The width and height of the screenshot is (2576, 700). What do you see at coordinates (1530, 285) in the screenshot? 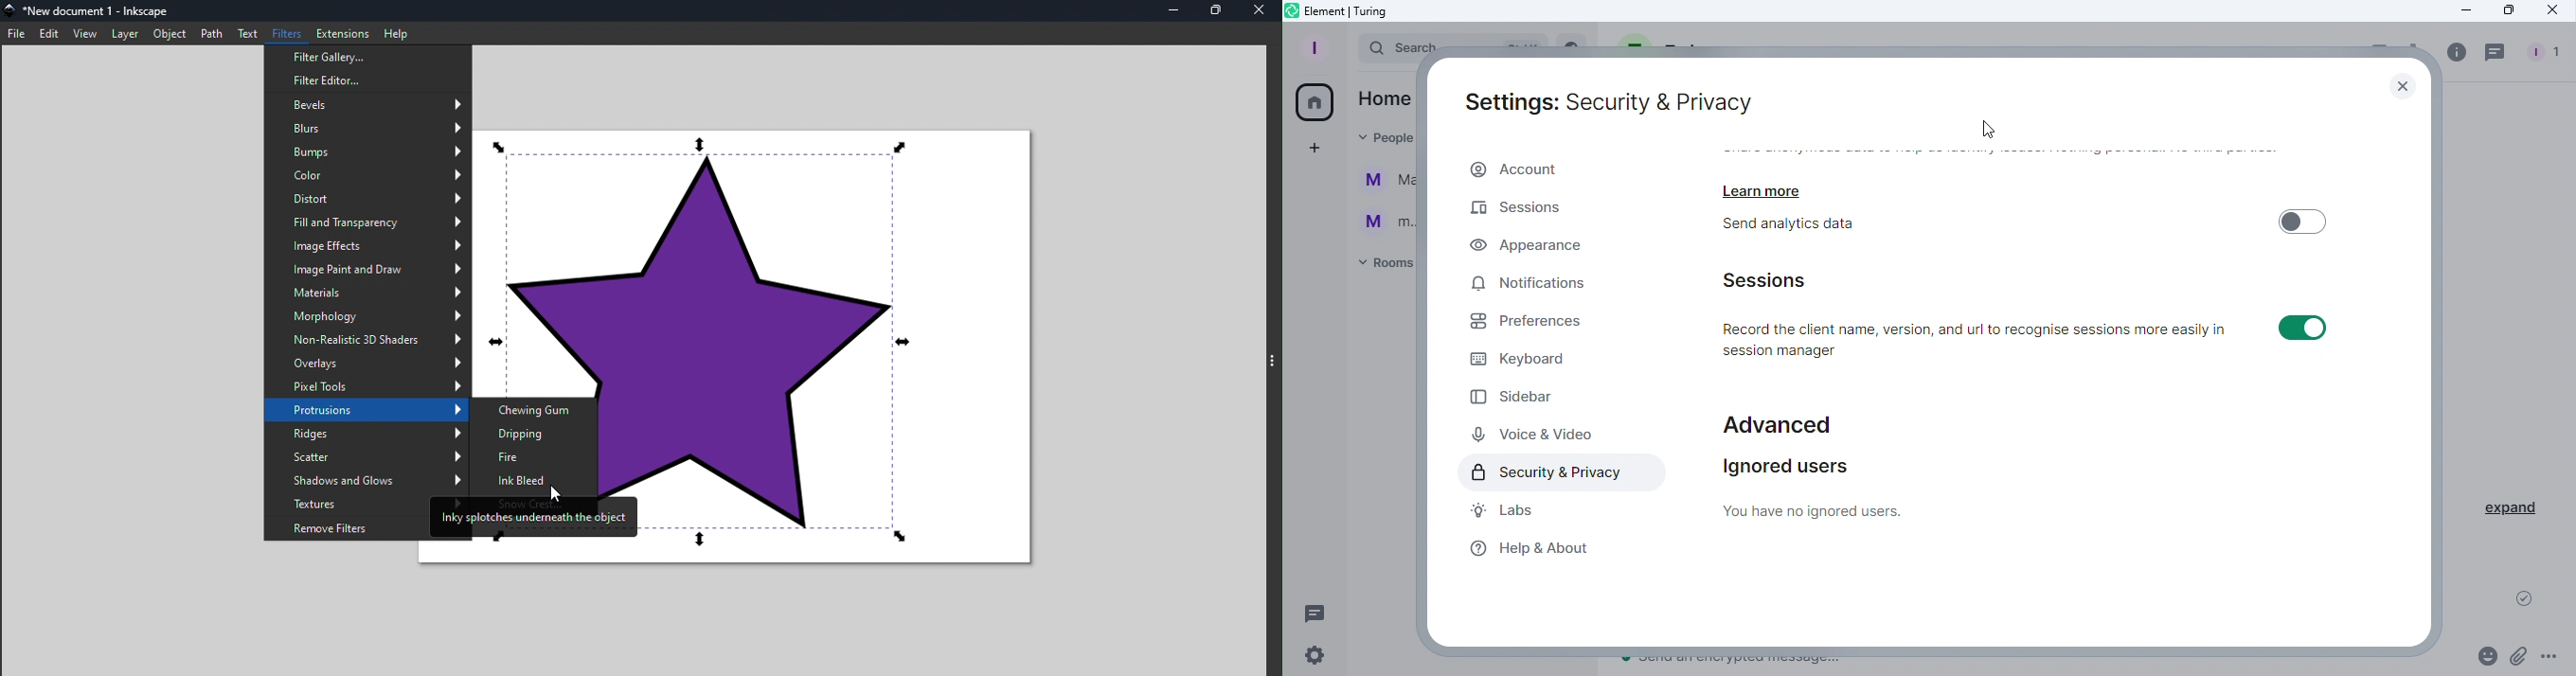
I see `Notifications` at bounding box center [1530, 285].